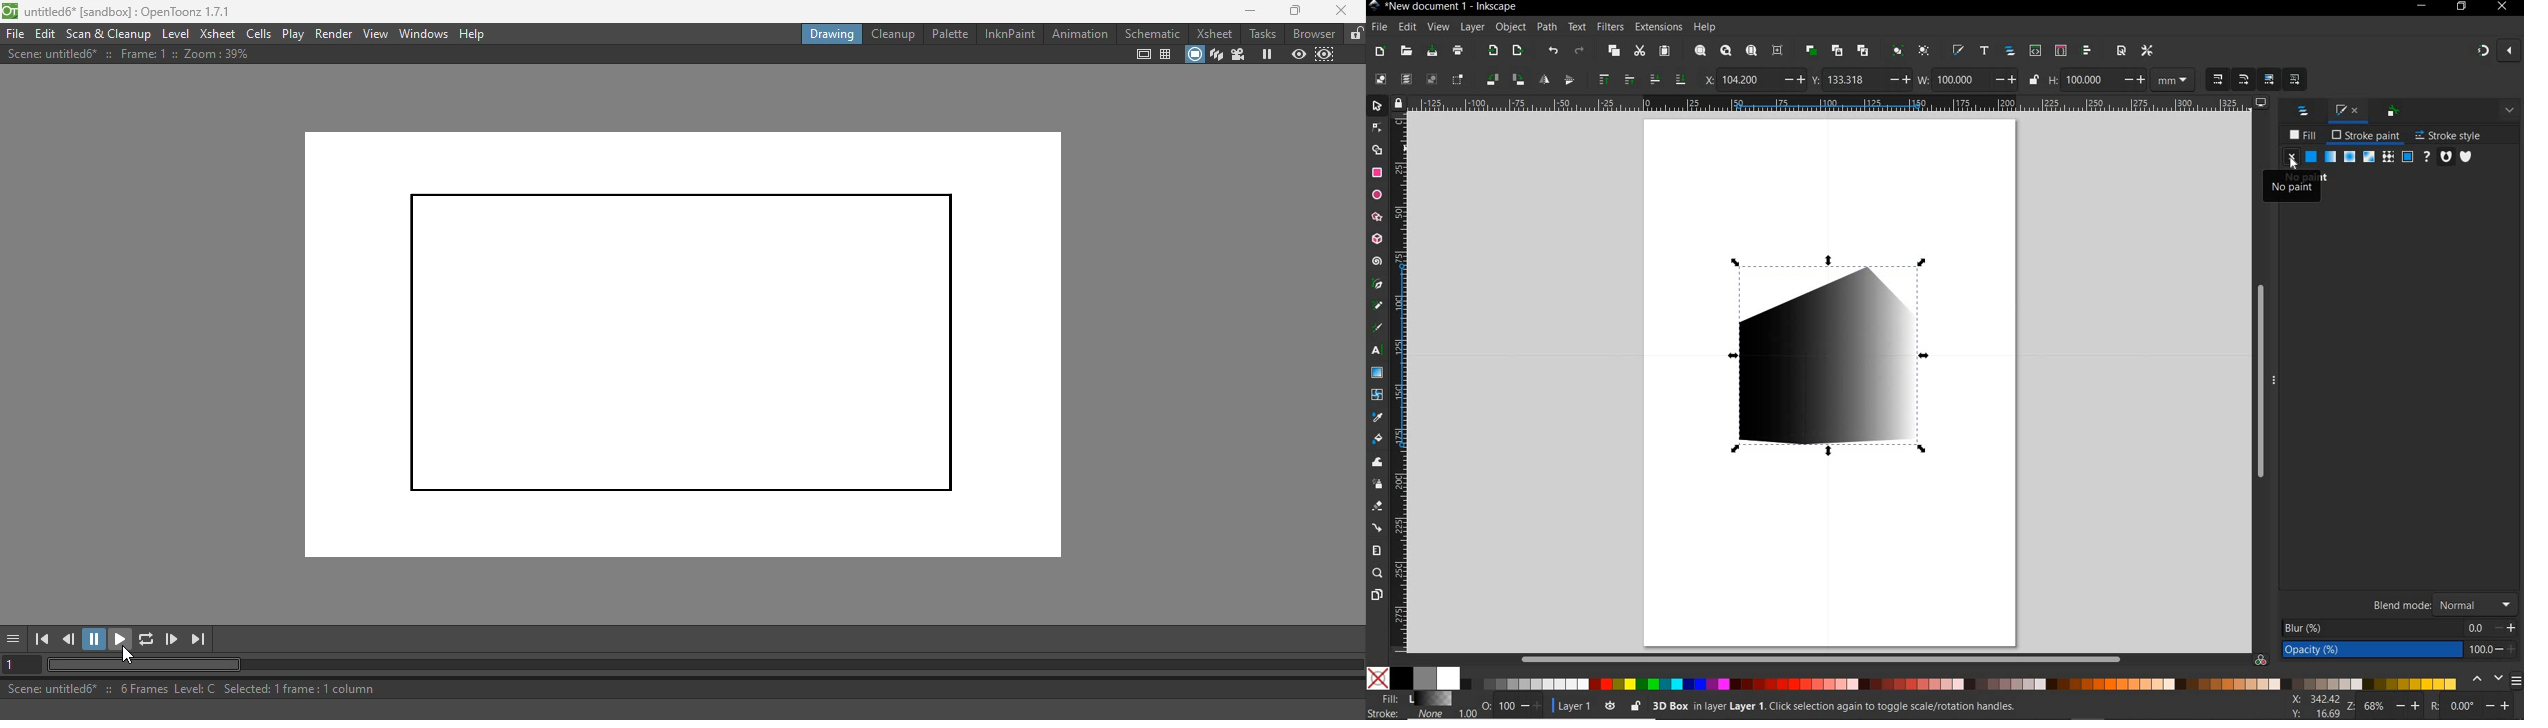 This screenshot has height=728, width=2548. What do you see at coordinates (1289, 9) in the screenshot?
I see `Maximize` at bounding box center [1289, 9].